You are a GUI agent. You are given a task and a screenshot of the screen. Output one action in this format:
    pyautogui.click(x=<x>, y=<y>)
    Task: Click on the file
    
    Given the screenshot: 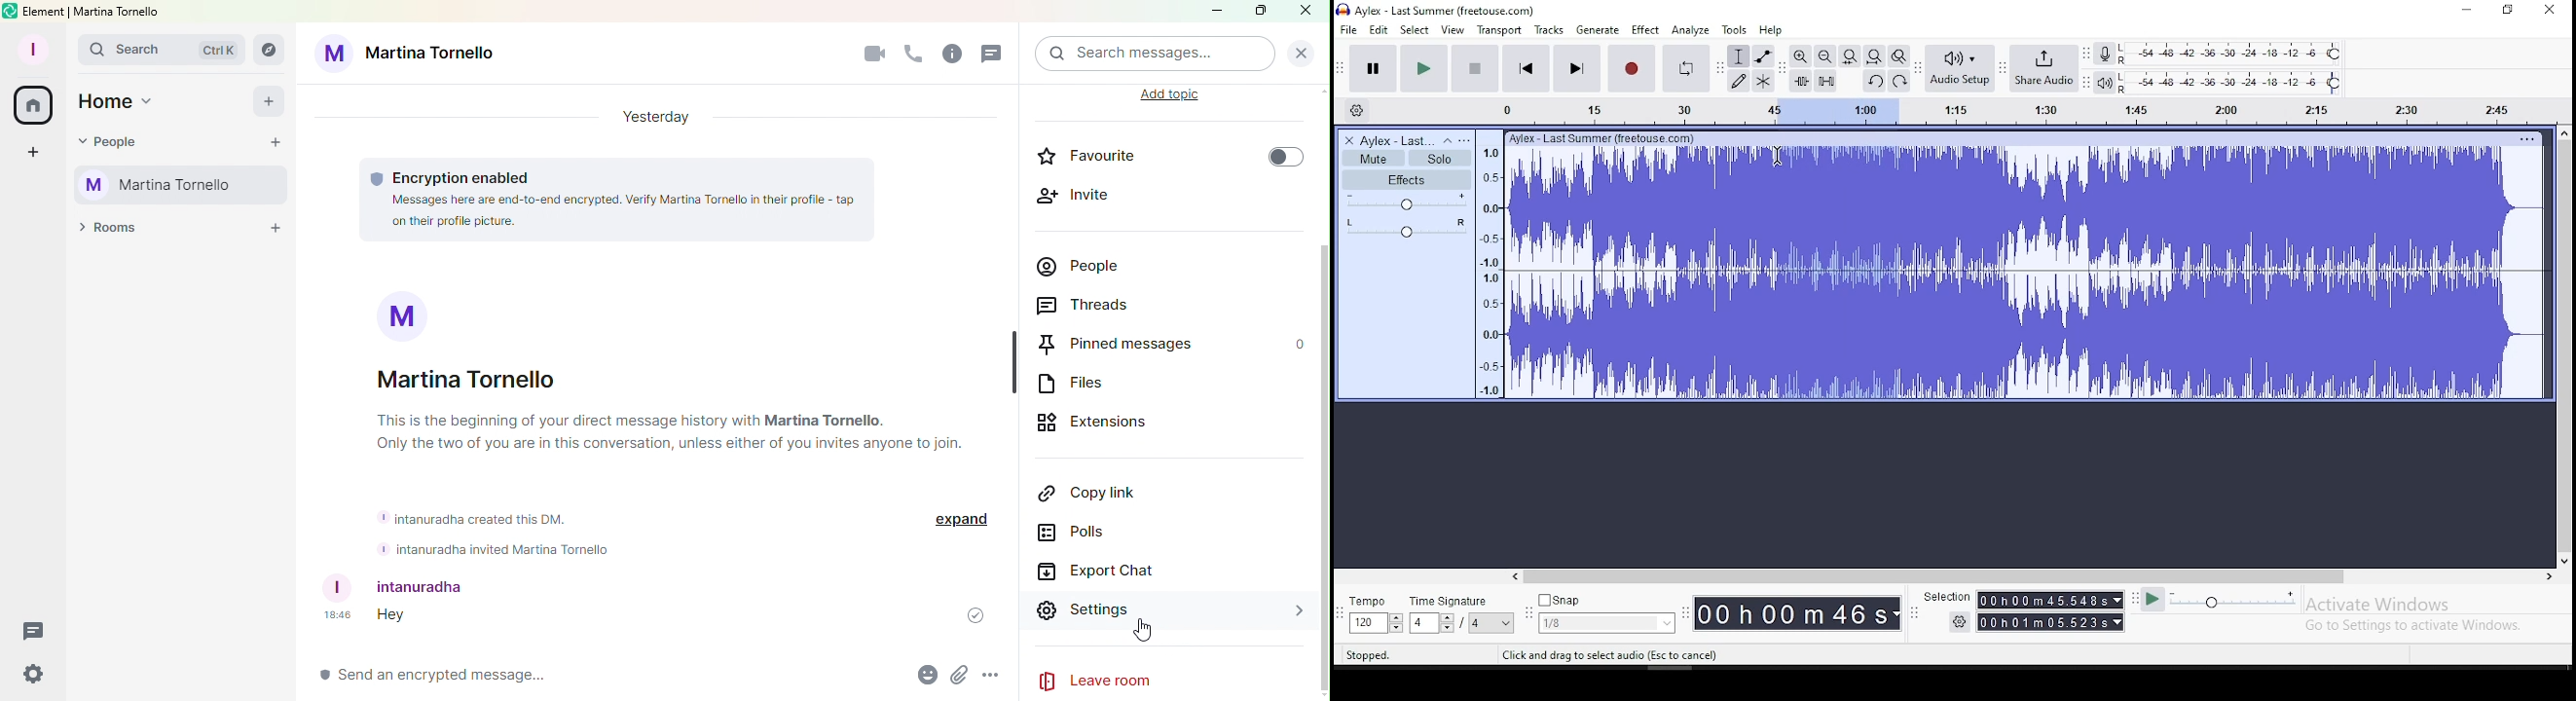 What is the action you would take?
    pyautogui.click(x=1349, y=29)
    